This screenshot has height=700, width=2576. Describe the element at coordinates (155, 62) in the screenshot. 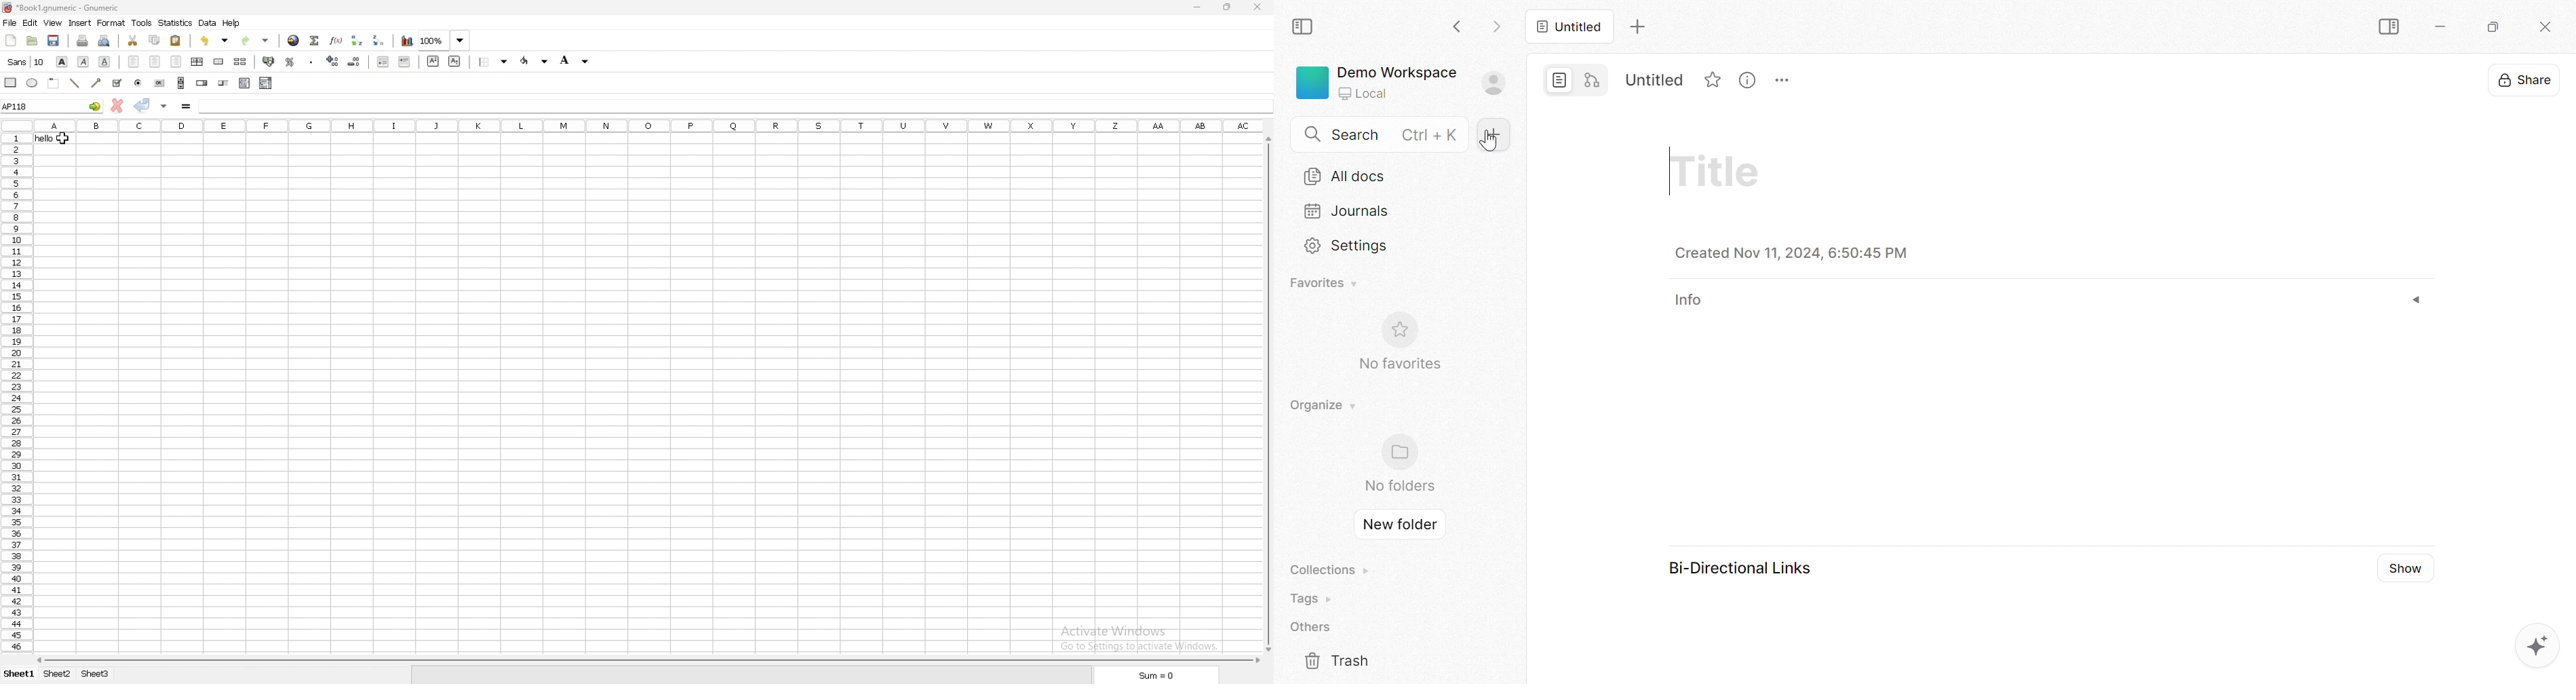

I see `centre` at that location.